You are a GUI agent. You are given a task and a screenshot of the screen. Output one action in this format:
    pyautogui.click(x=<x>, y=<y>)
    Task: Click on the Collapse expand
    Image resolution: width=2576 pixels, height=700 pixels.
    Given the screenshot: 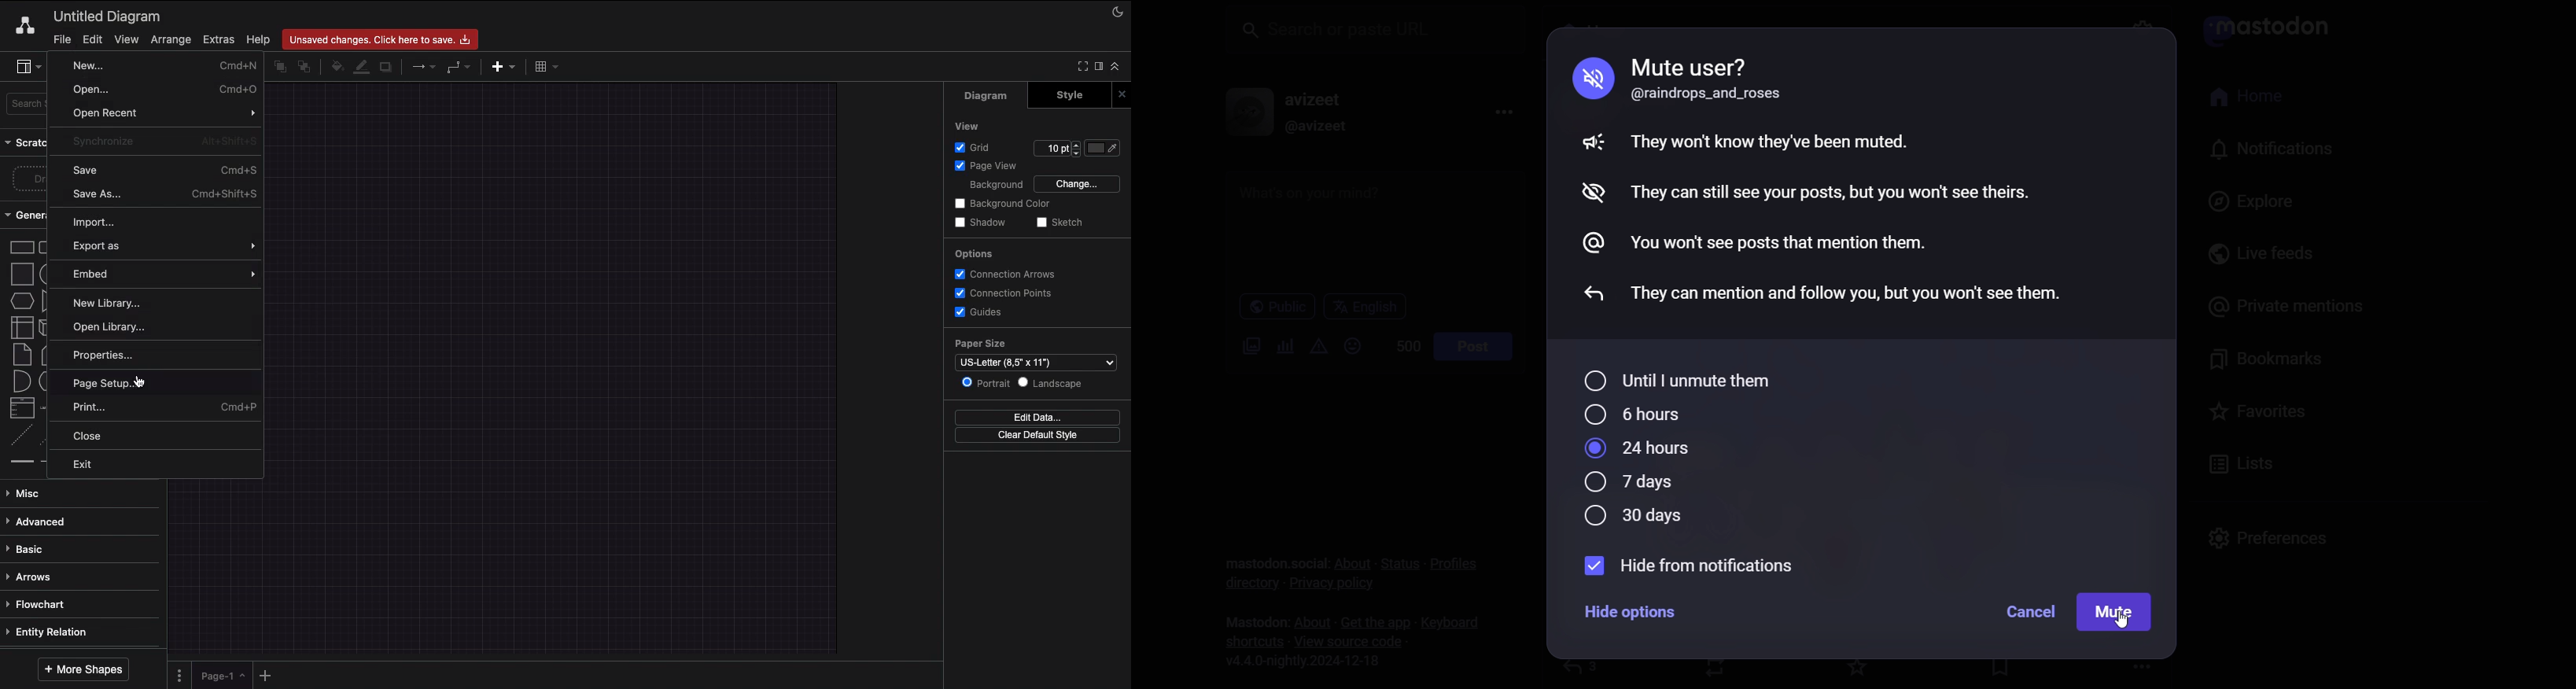 What is the action you would take?
    pyautogui.click(x=1119, y=70)
    